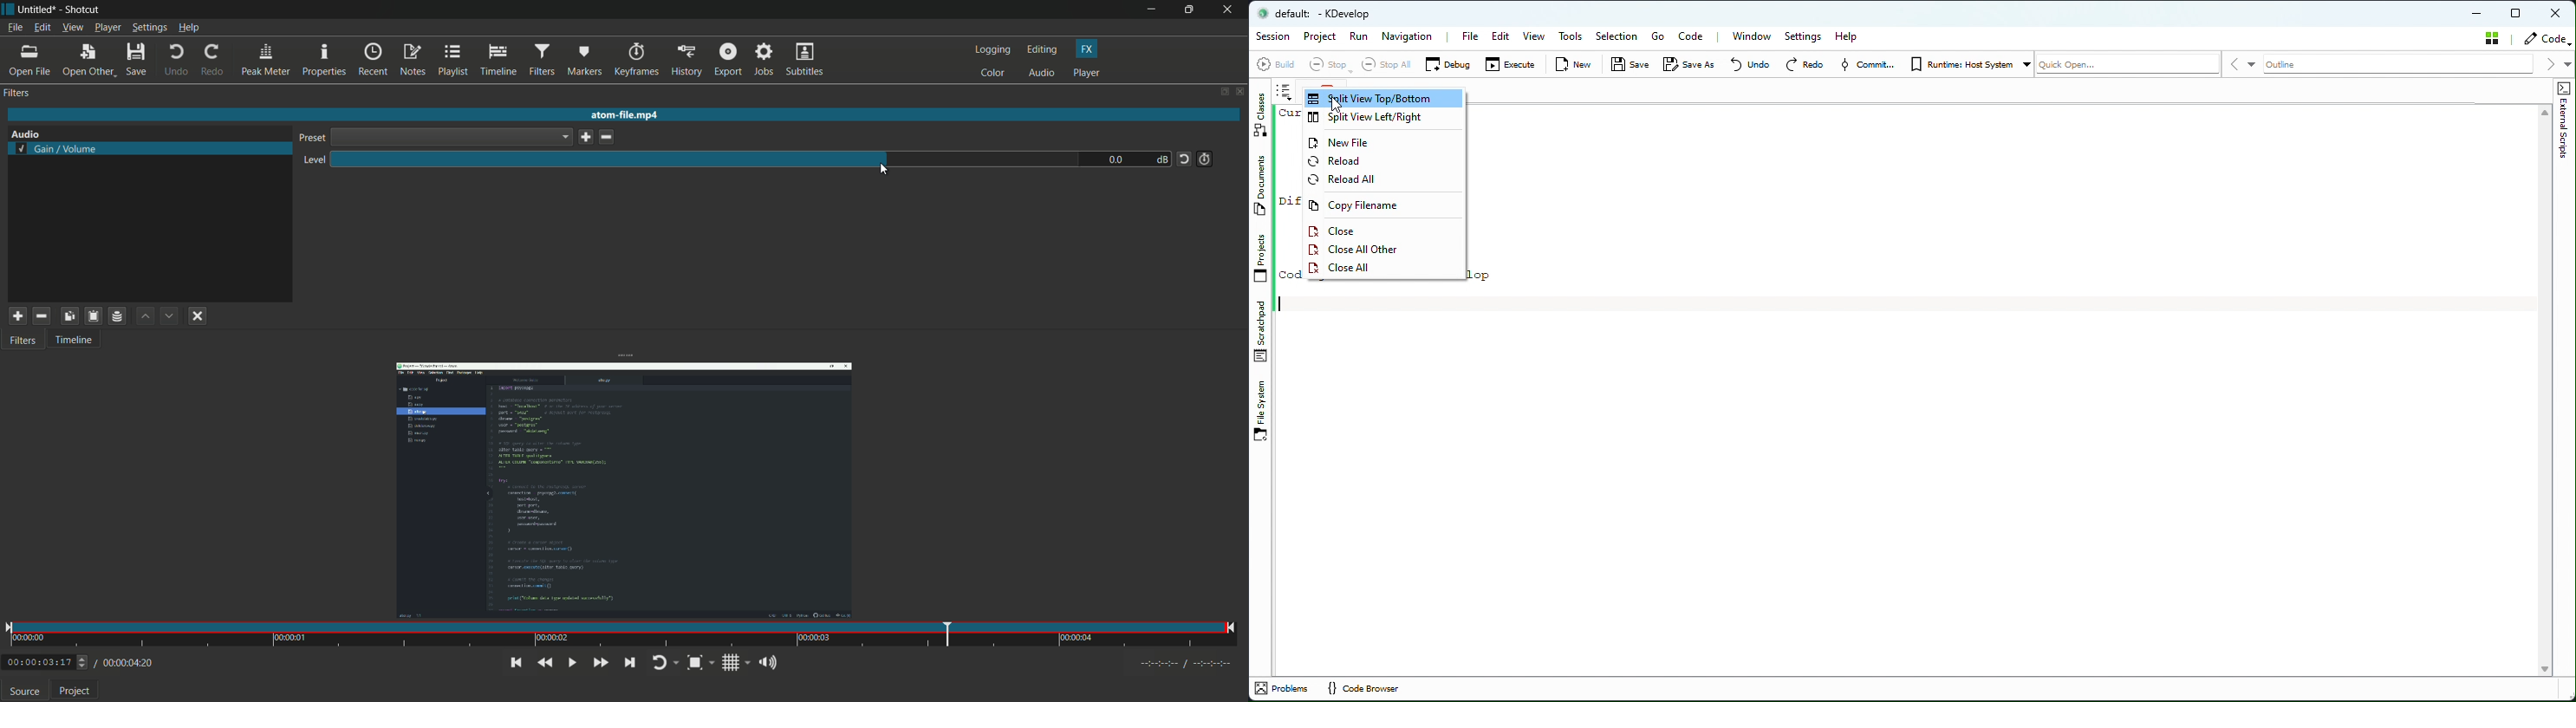  I want to click on Untitled (file name), so click(38, 10).